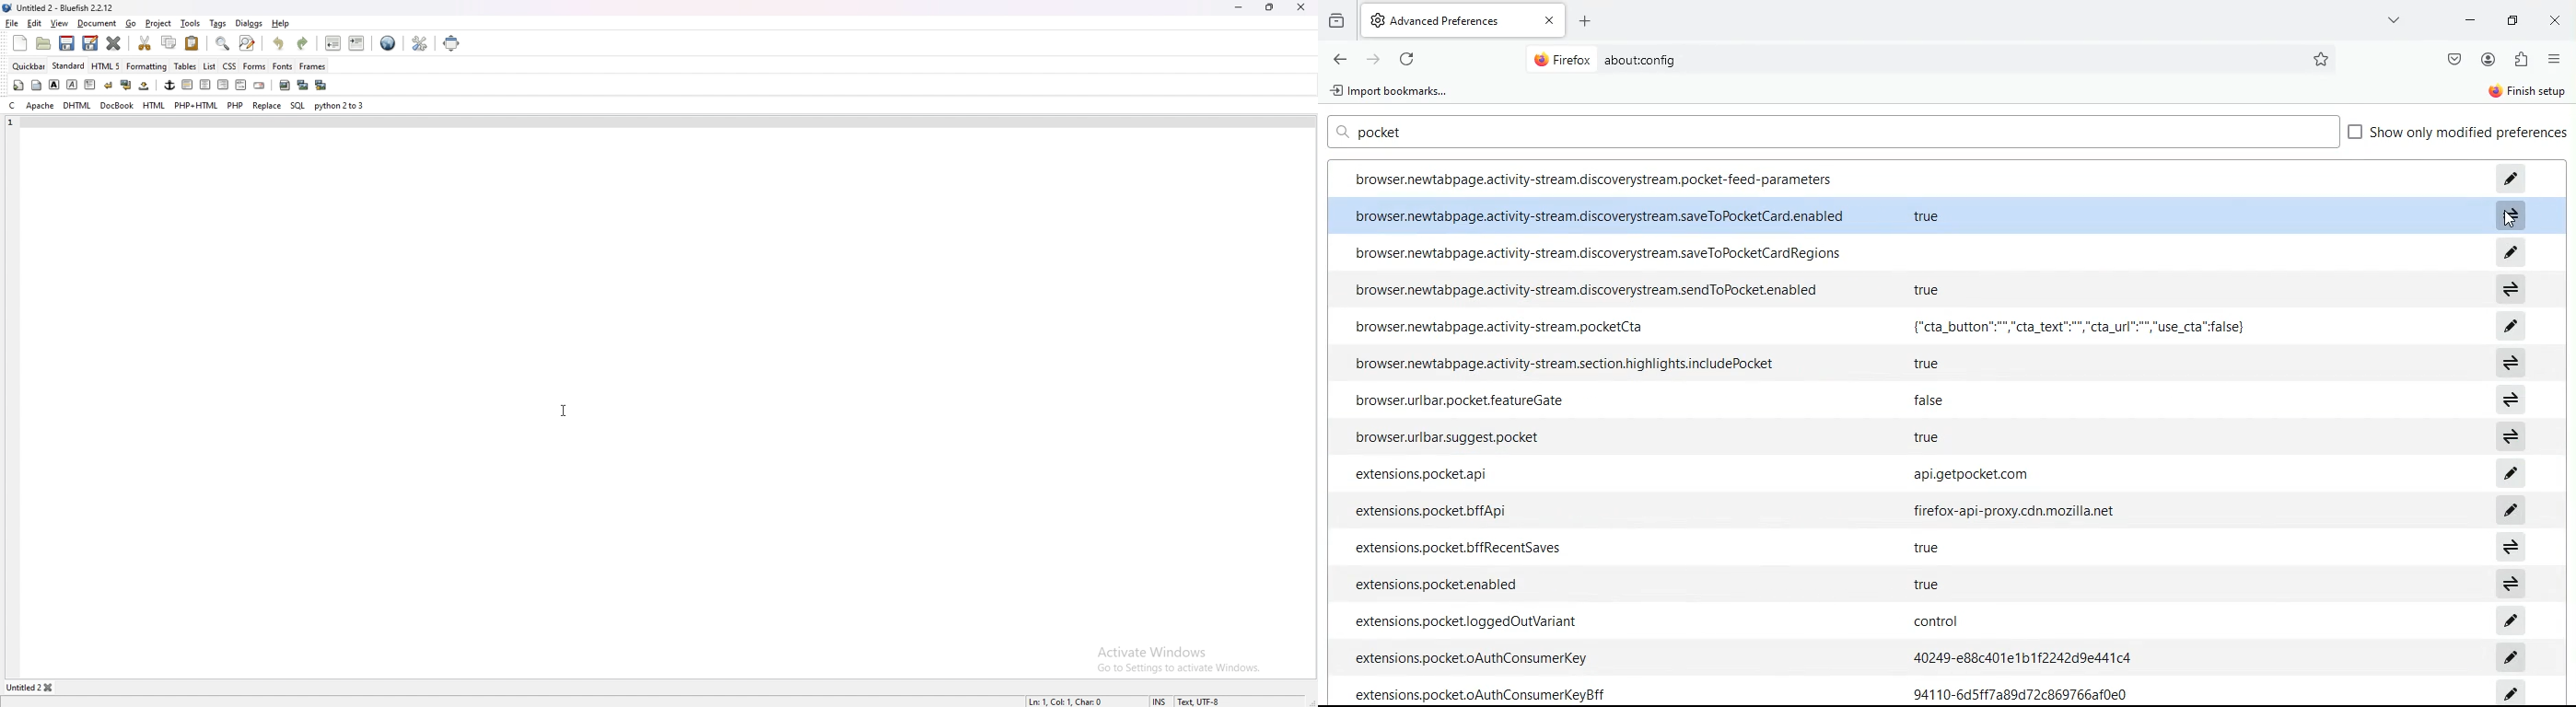 The image size is (2576, 728). Describe the element at coordinates (29, 66) in the screenshot. I see `quickbar` at that location.